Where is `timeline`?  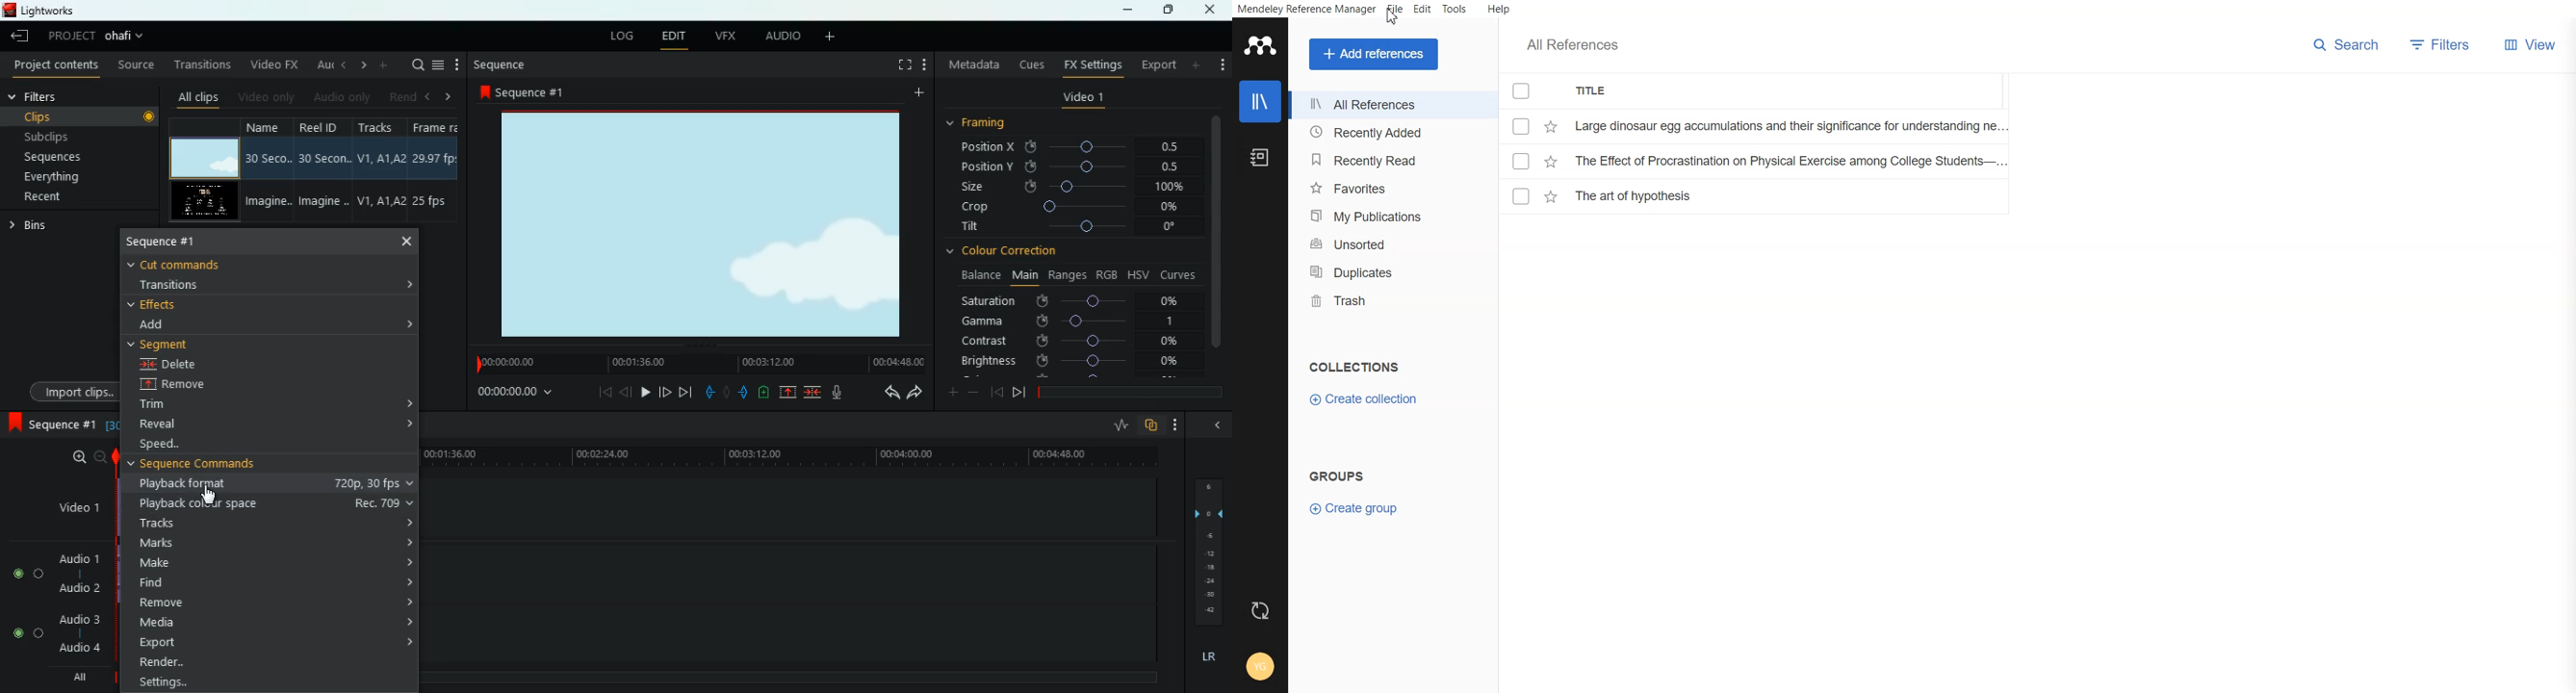
timeline is located at coordinates (803, 679).